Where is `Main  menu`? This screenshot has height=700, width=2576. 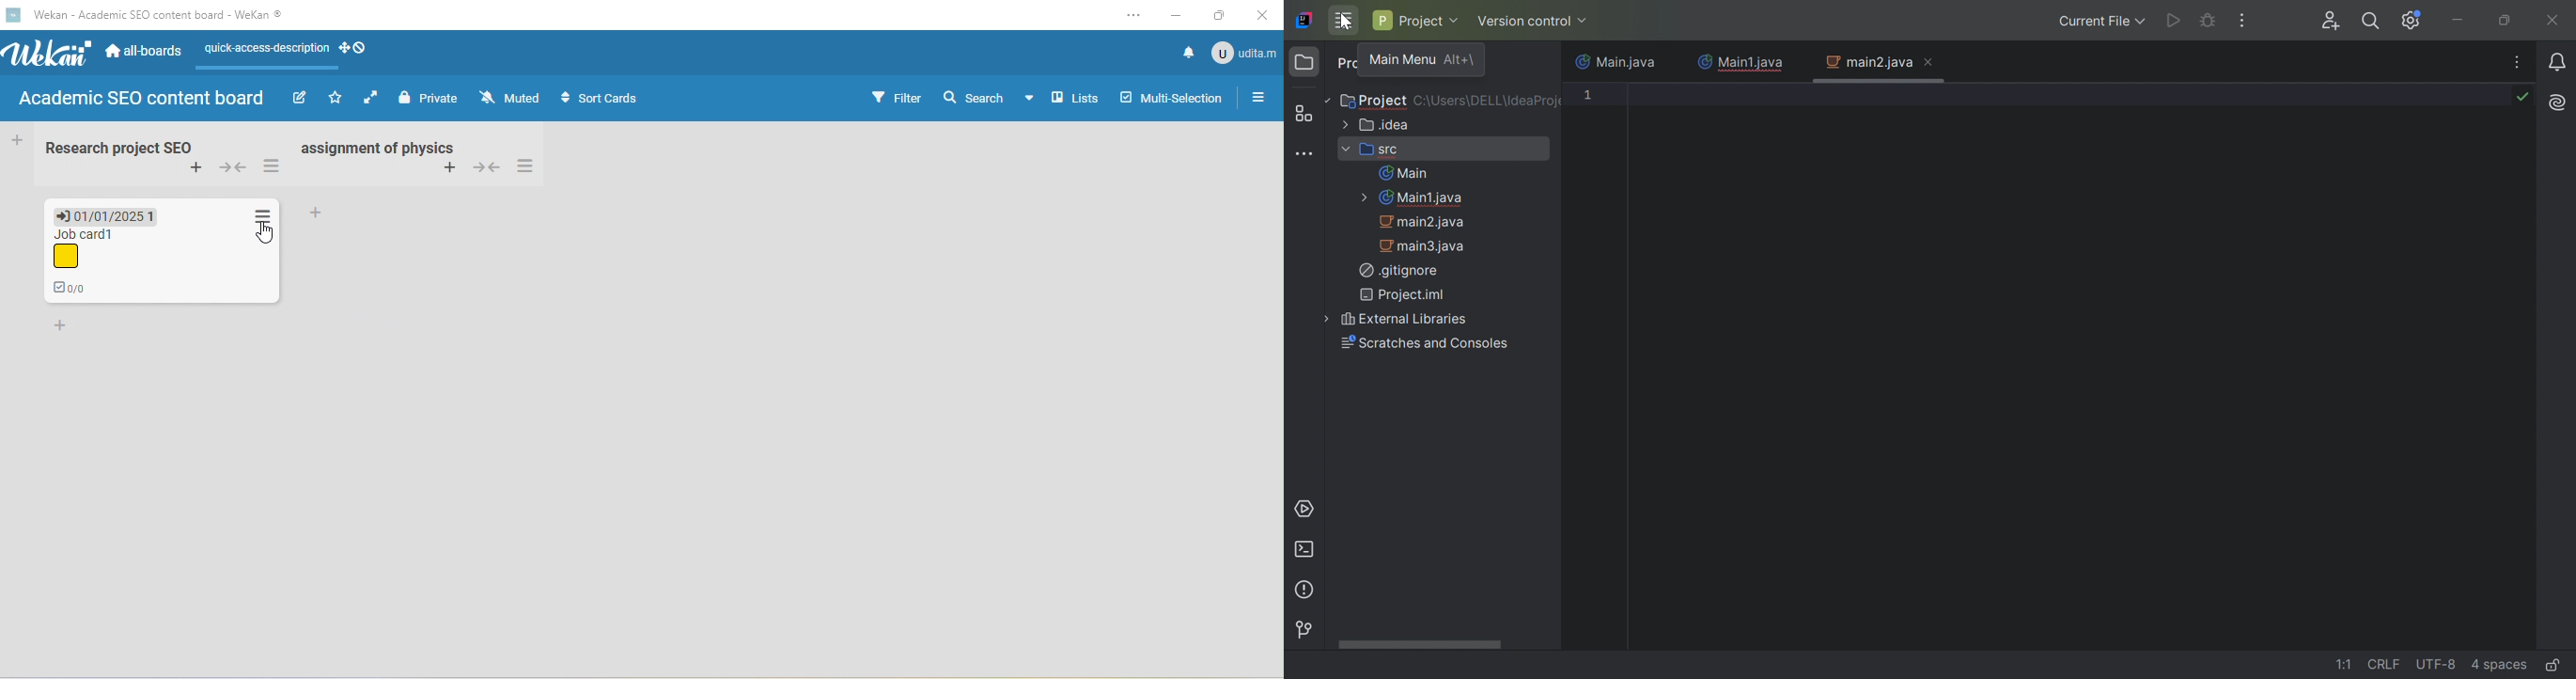 Main  menu is located at coordinates (1345, 21).